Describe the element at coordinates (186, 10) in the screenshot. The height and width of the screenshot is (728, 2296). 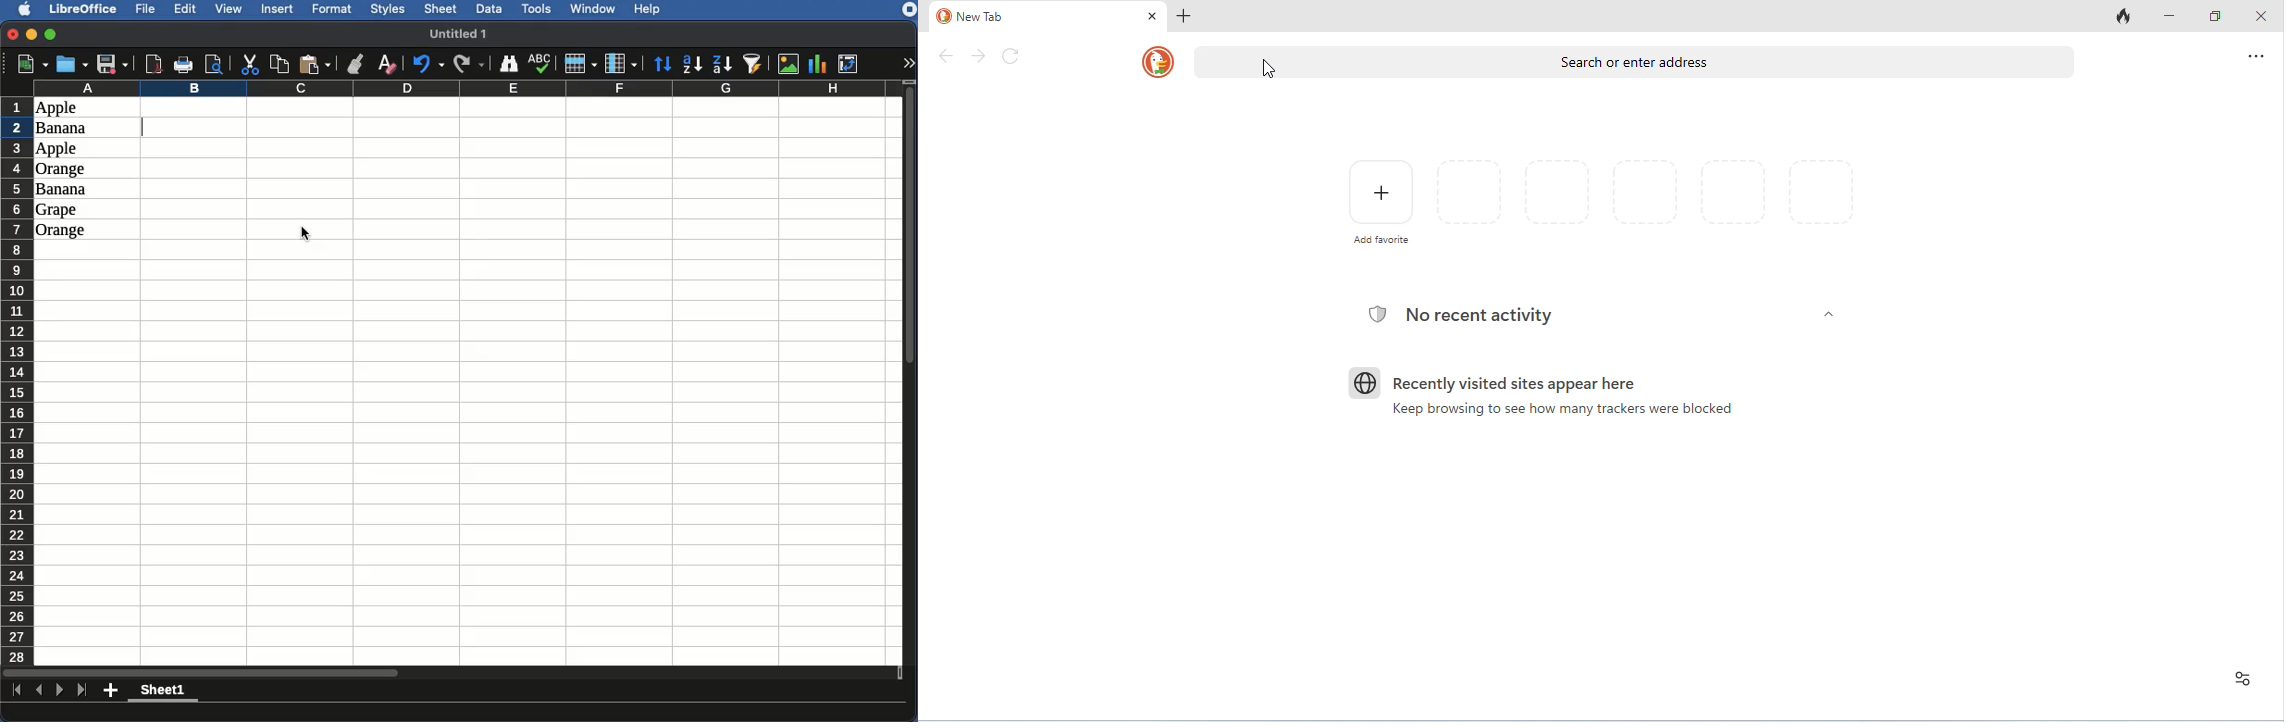
I see `Edit` at that location.